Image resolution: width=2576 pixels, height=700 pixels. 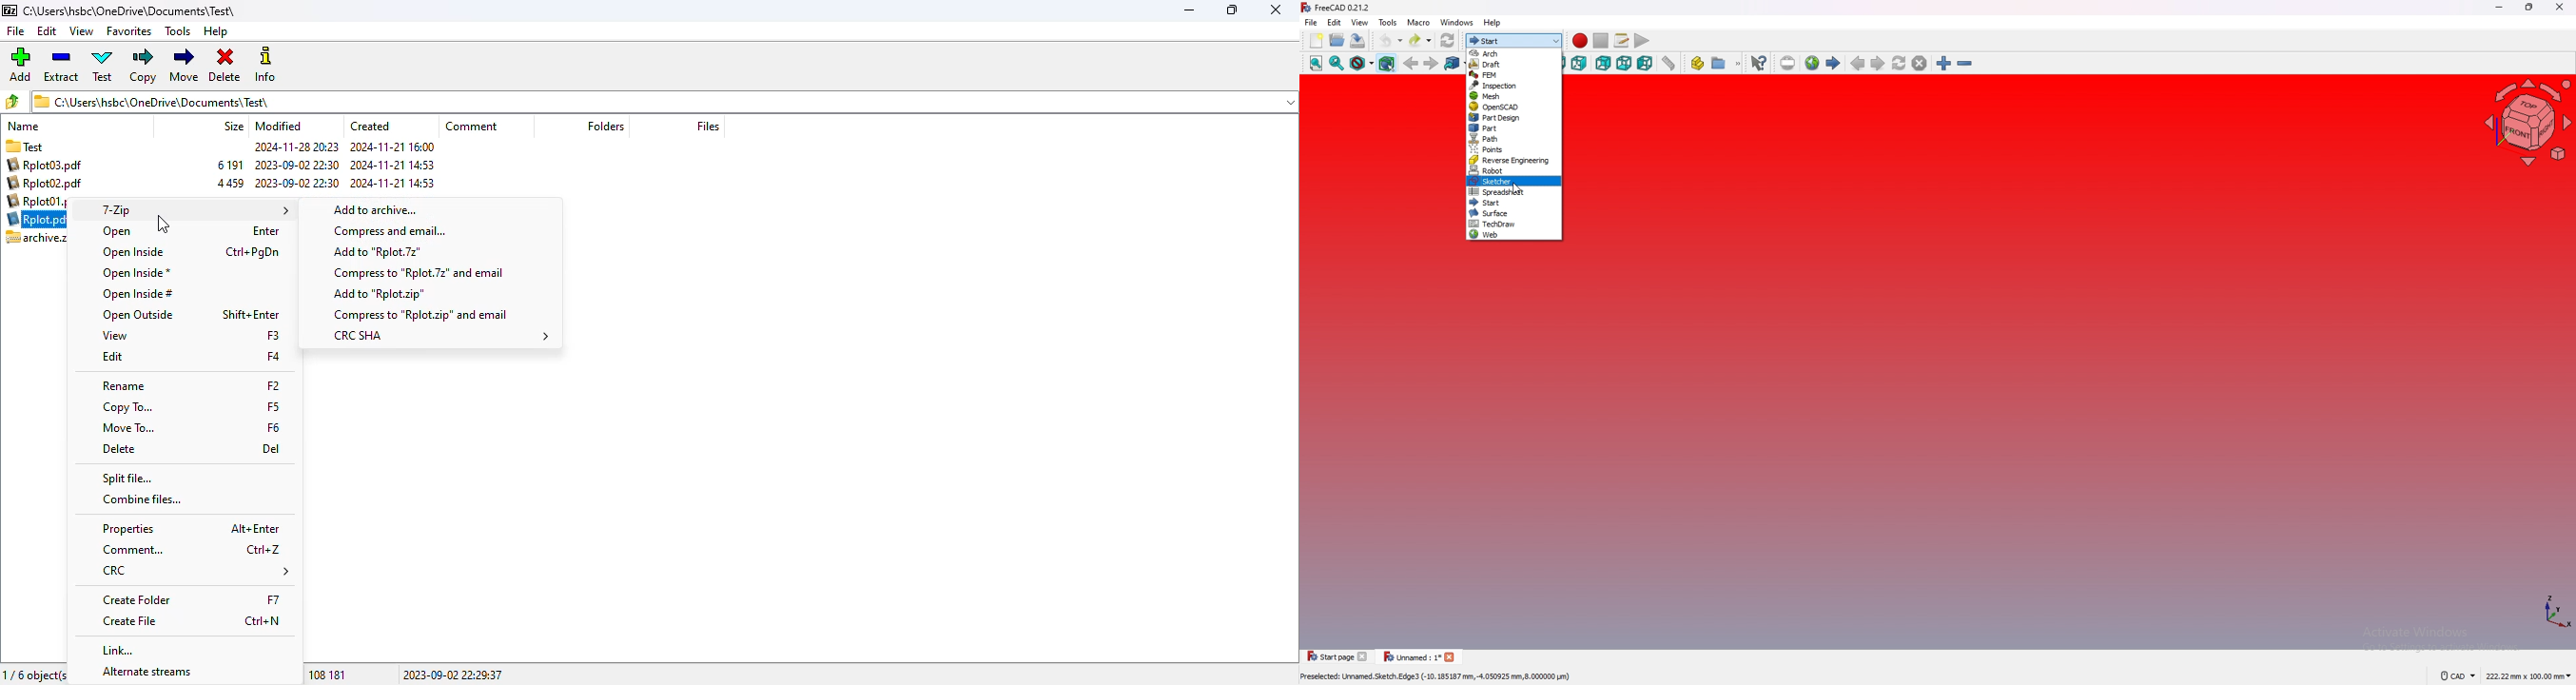 What do you see at coordinates (297, 166) in the screenshot?
I see `modified date and time` at bounding box center [297, 166].